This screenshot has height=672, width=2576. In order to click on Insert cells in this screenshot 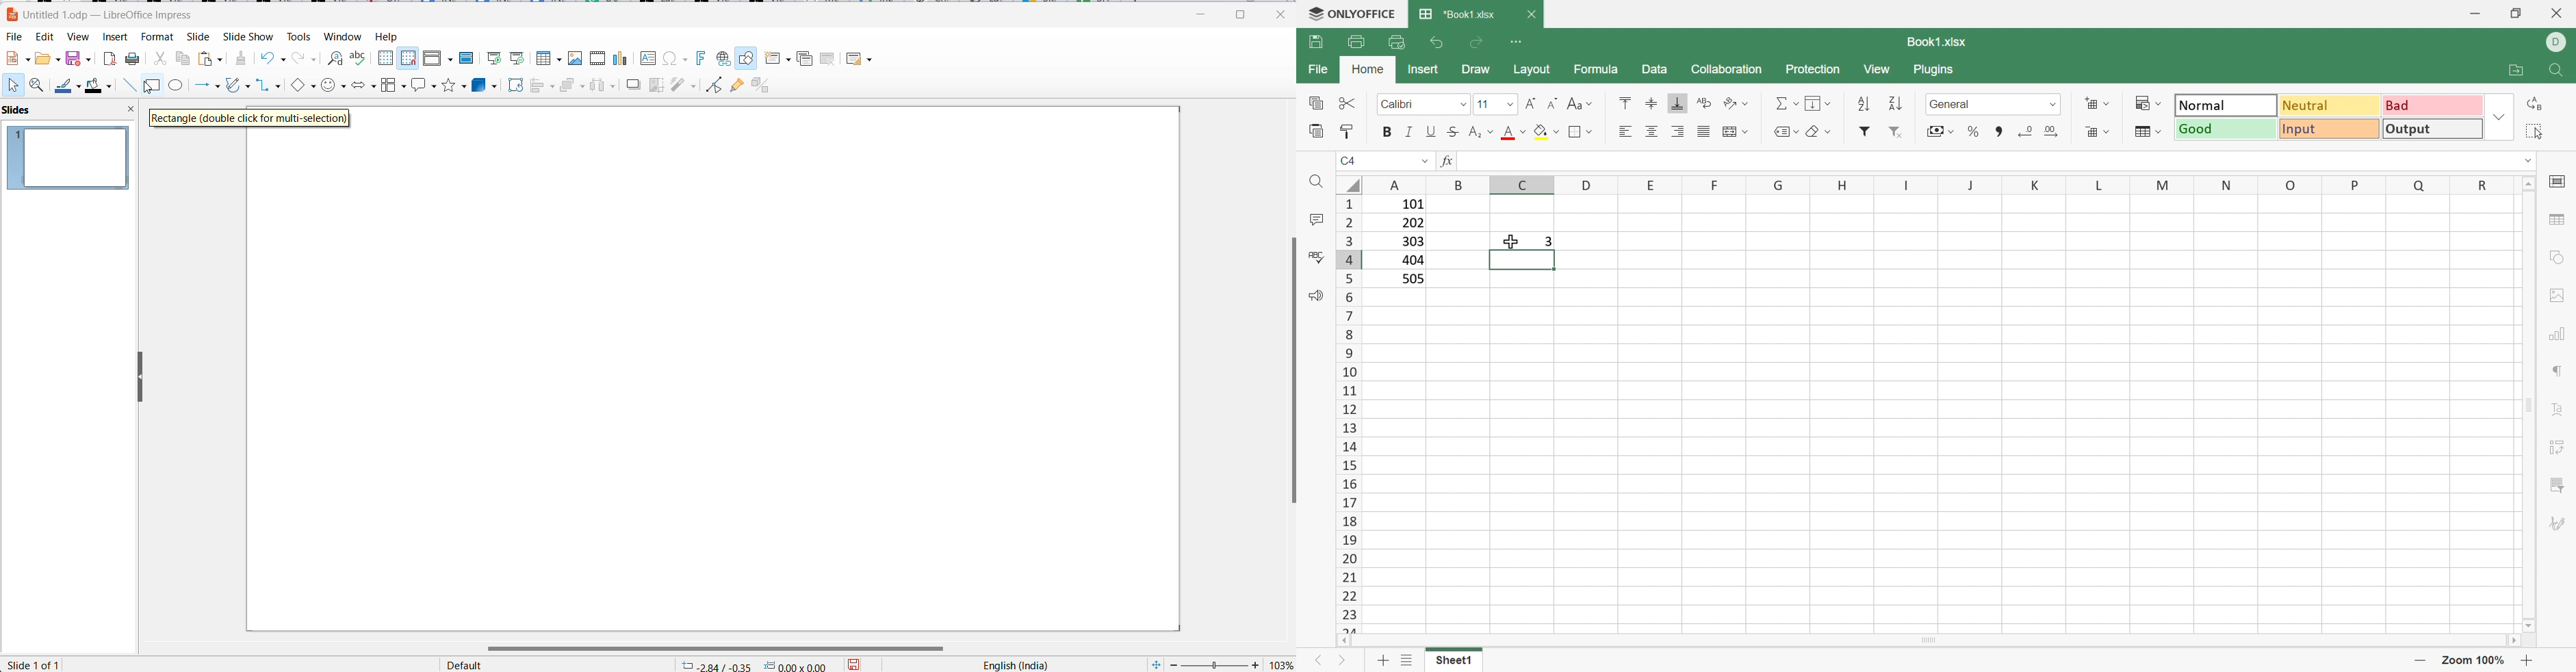, I will do `click(2098, 104)`.